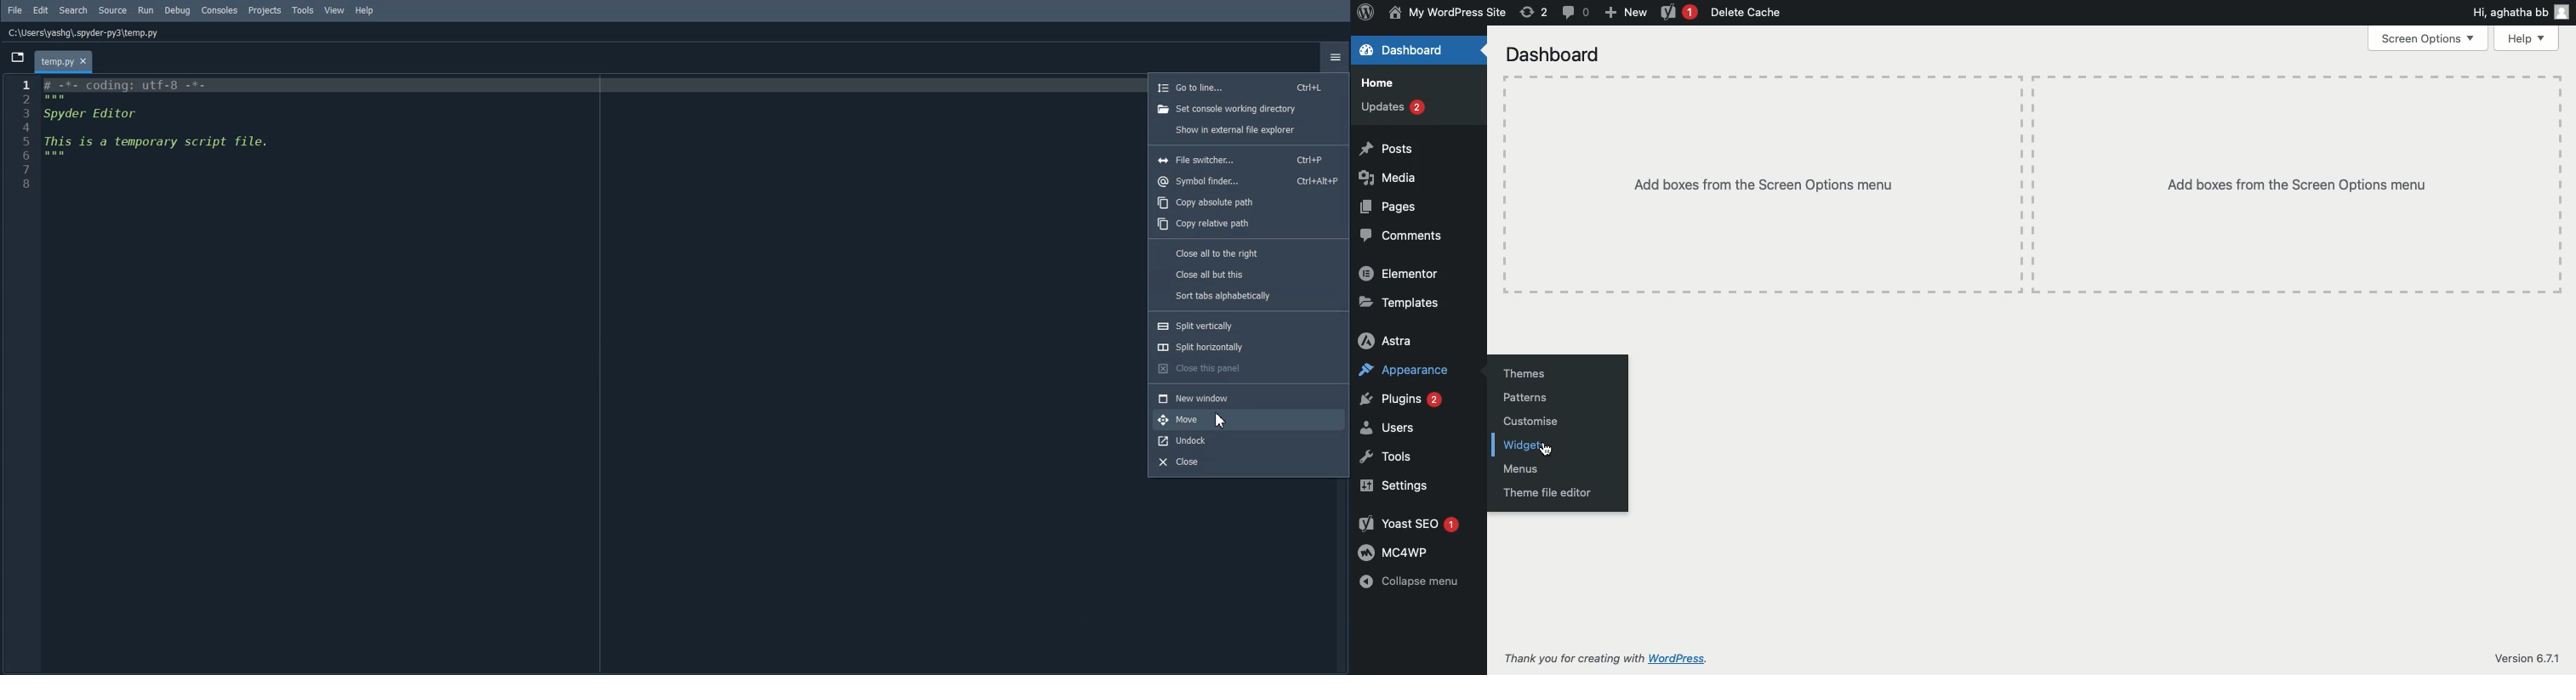  I want to click on Source, so click(113, 10).